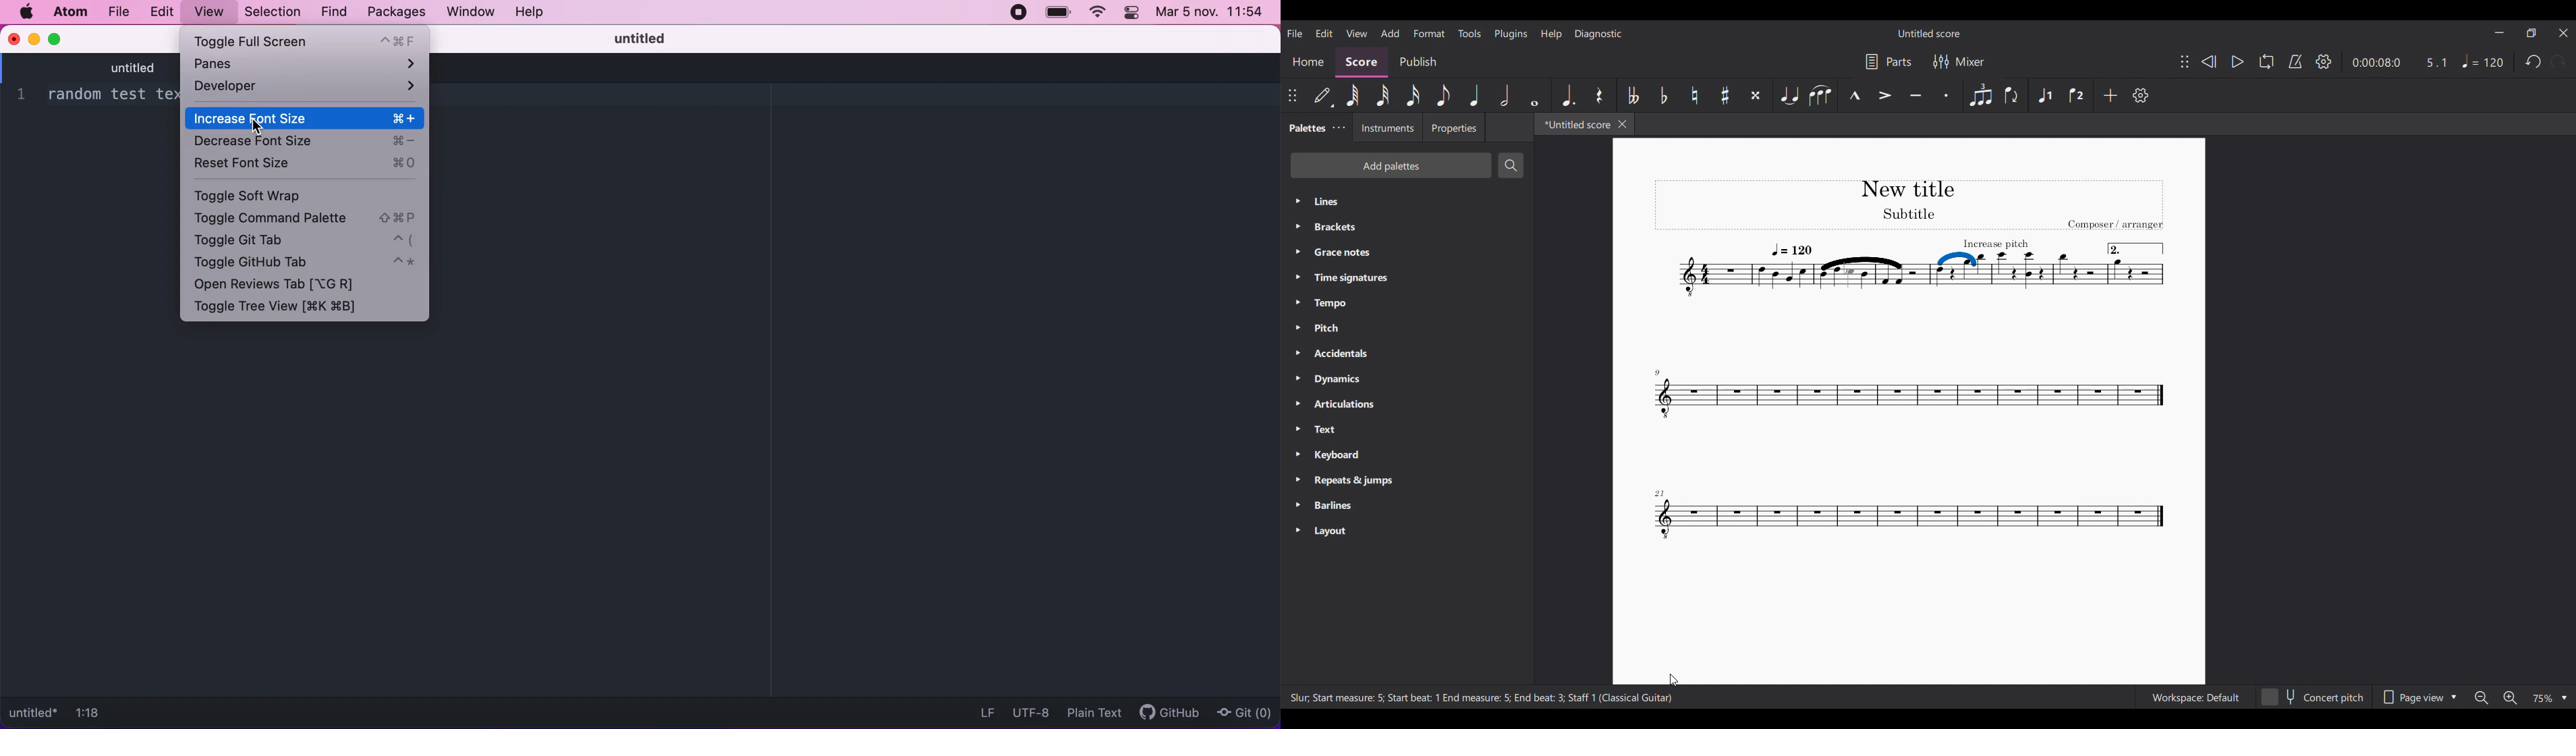 The image size is (2576, 756). What do you see at coordinates (1388, 127) in the screenshot?
I see `Instruments` at bounding box center [1388, 127].